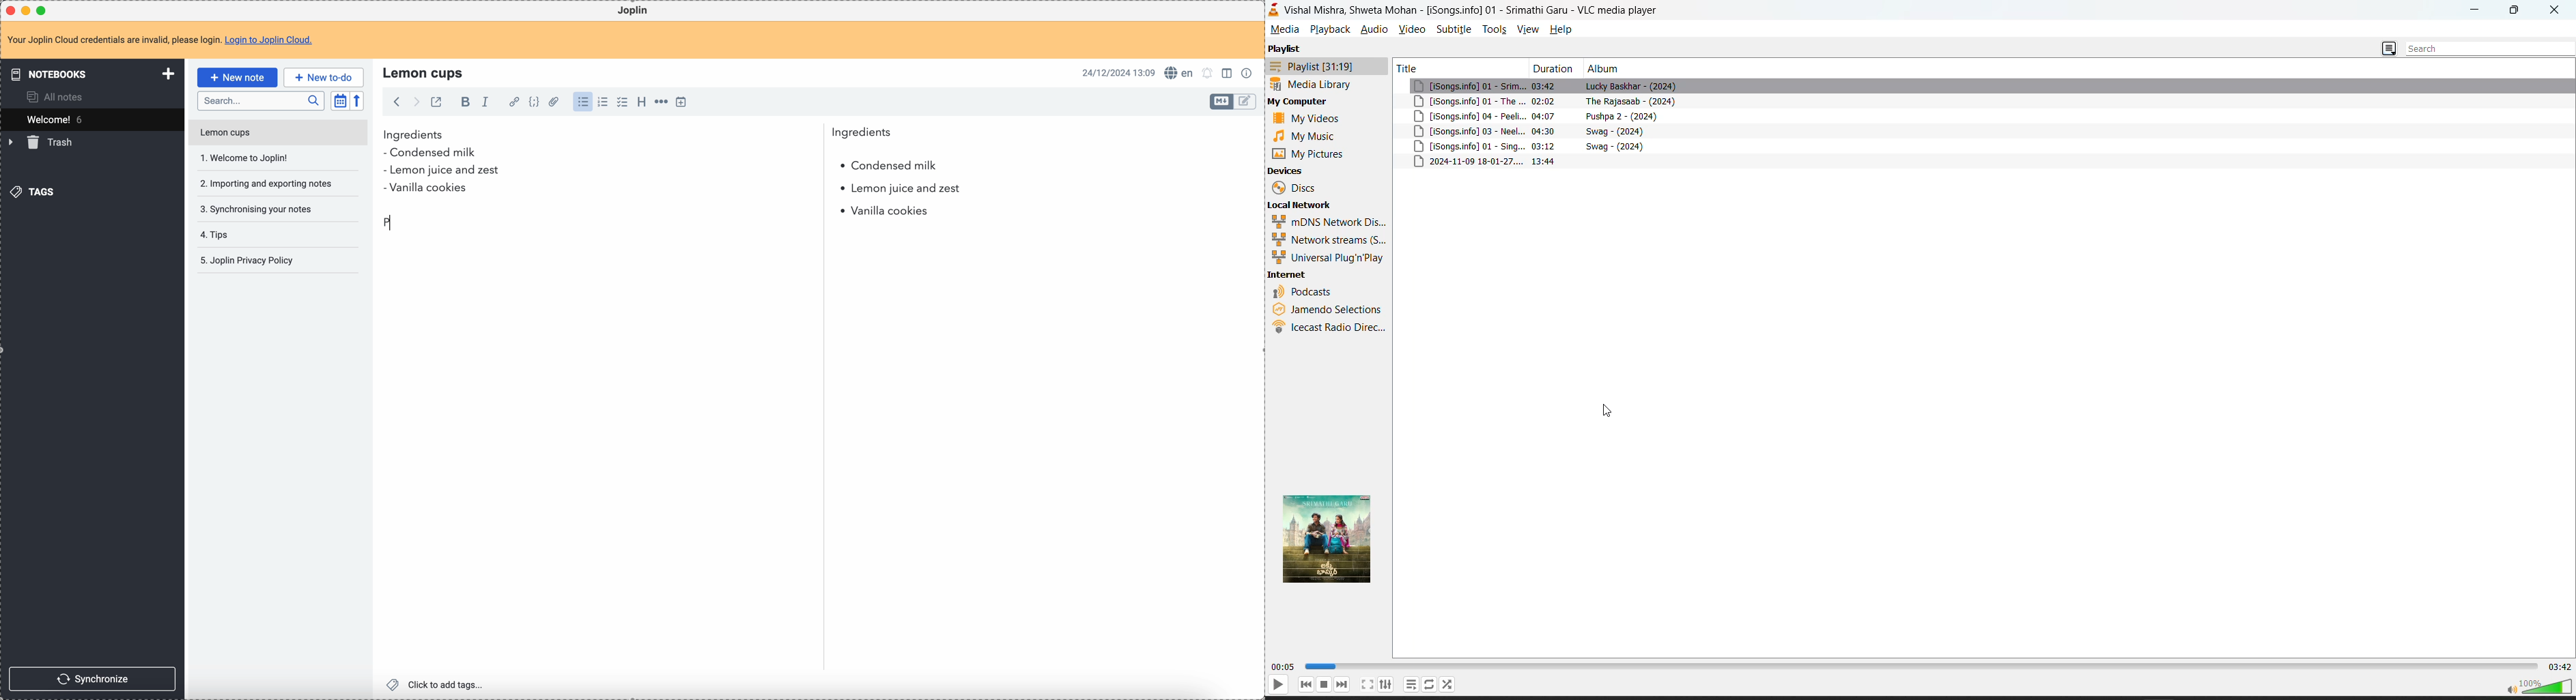 The height and width of the screenshot is (700, 2576). I want to click on internet, so click(1290, 274).